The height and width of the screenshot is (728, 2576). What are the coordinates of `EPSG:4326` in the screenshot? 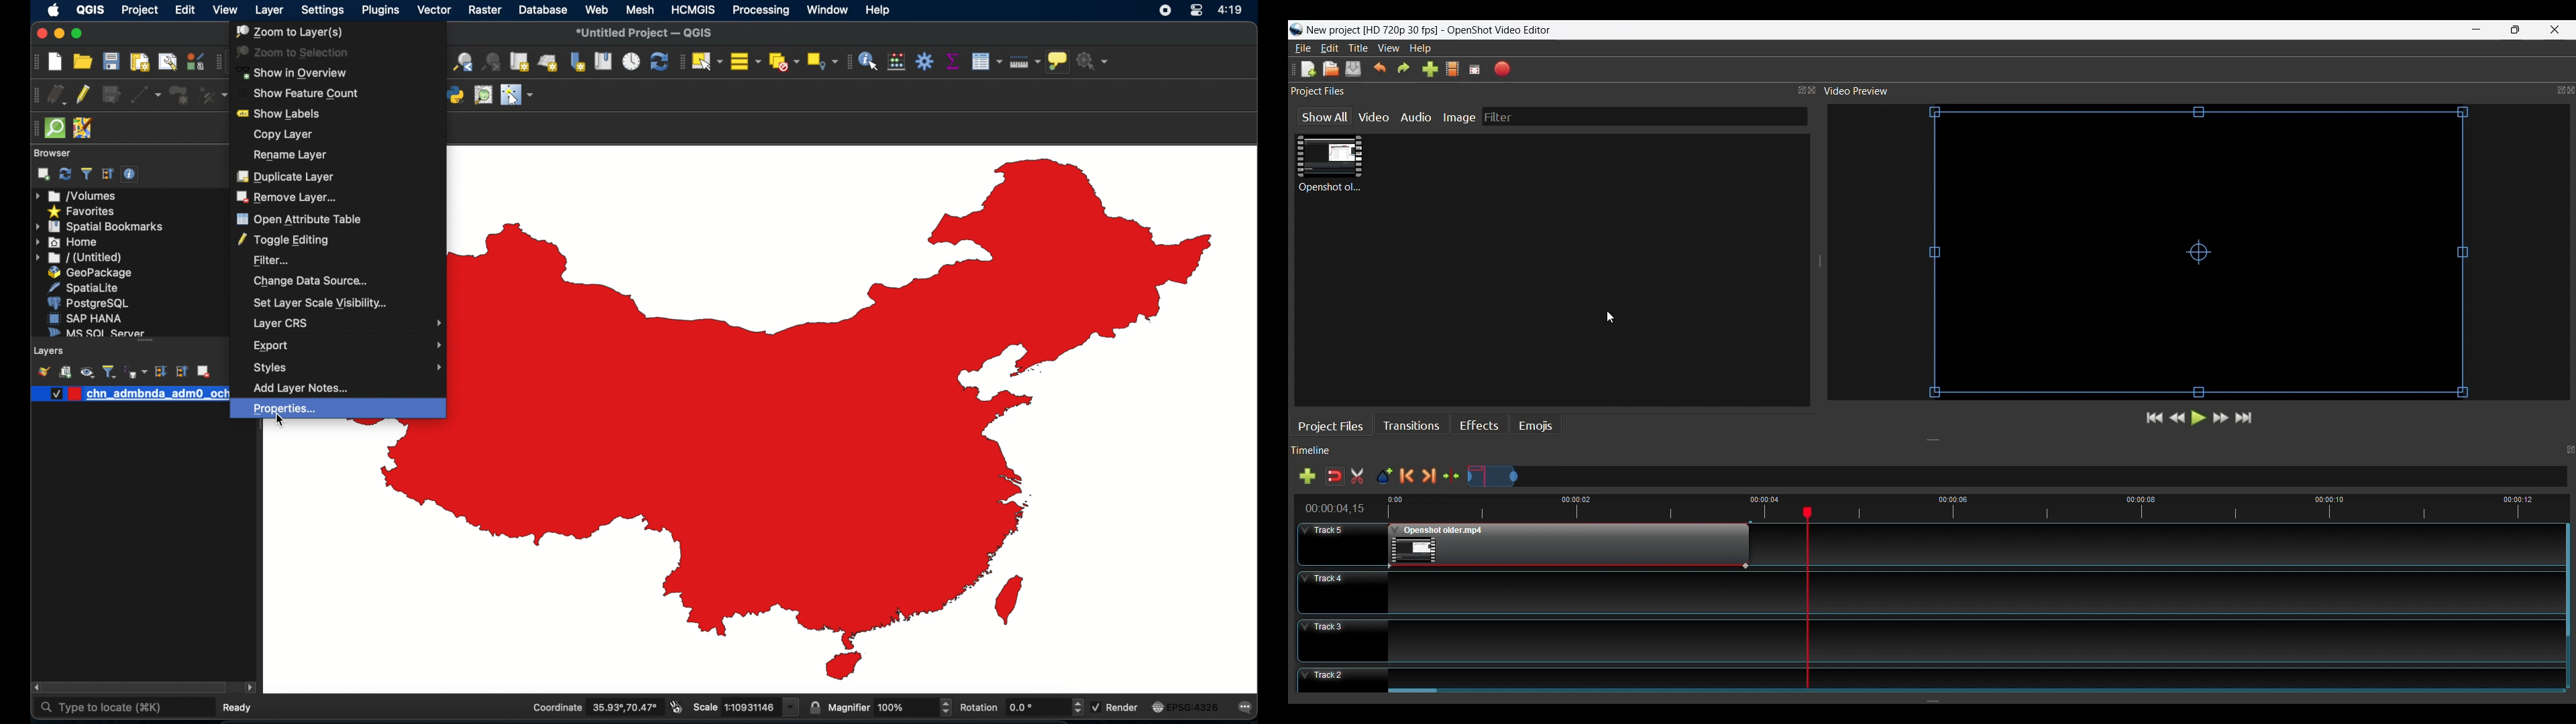 It's located at (1185, 706).